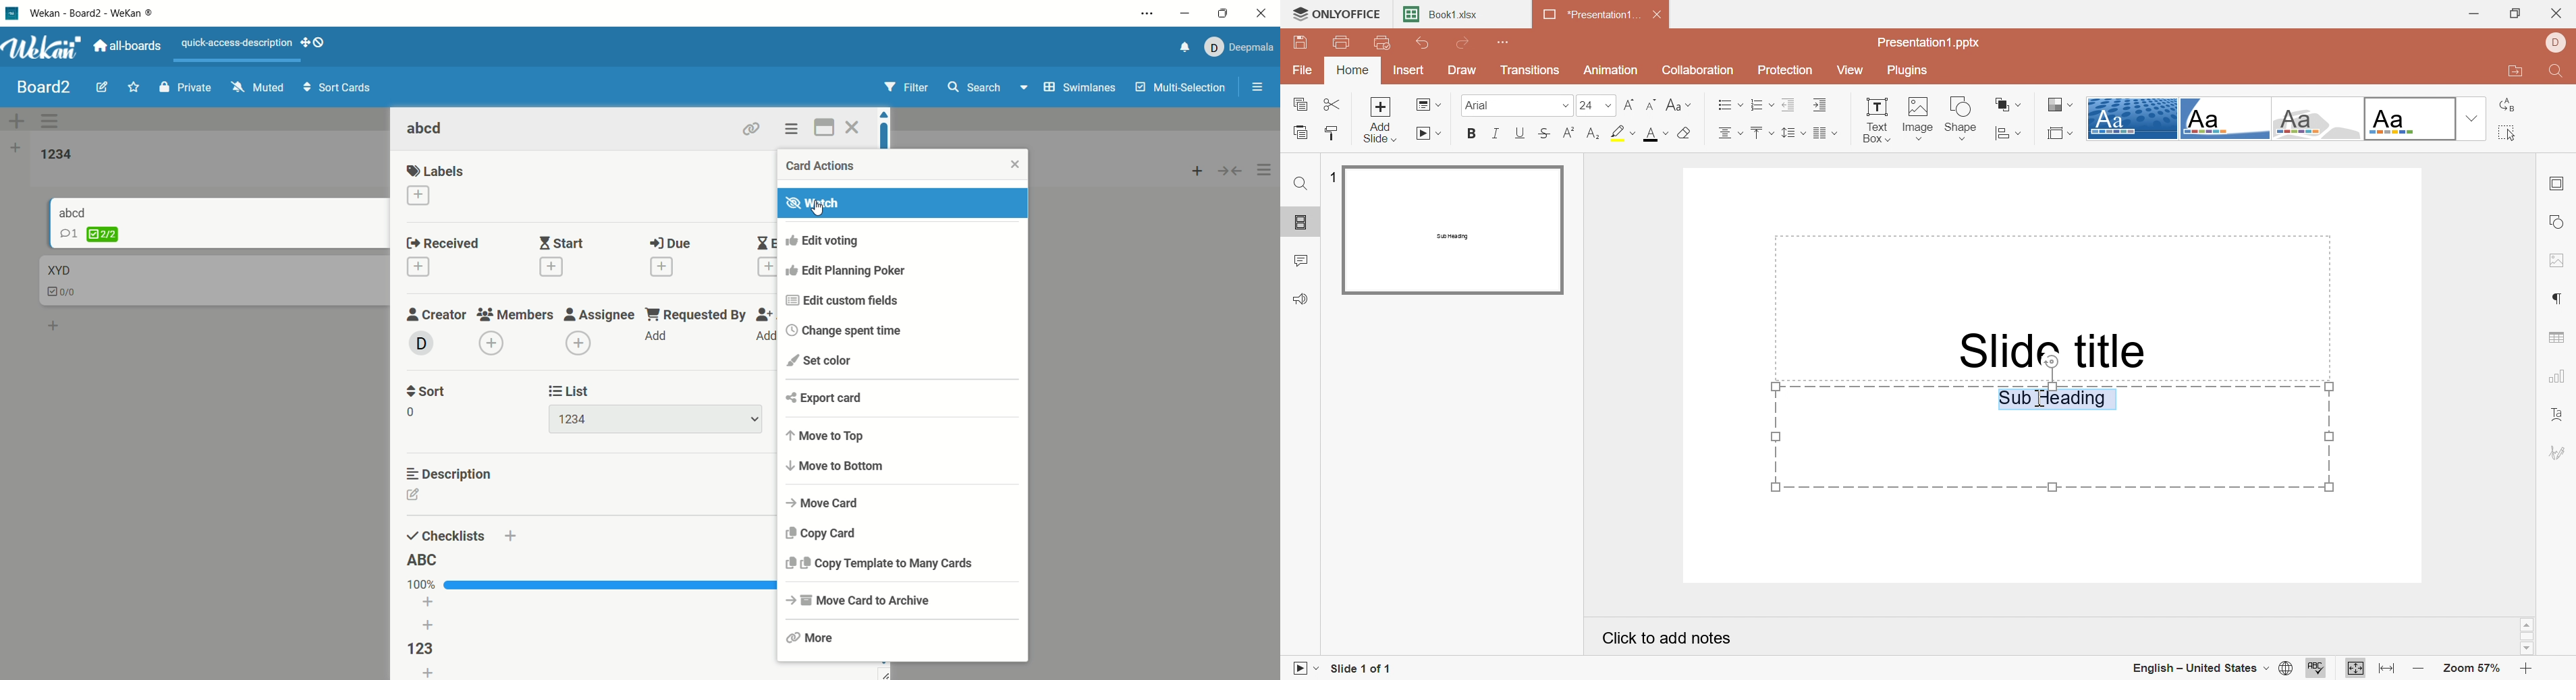 The width and height of the screenshot is (2576, 700). I want to click on Print, so click(1342, 42).